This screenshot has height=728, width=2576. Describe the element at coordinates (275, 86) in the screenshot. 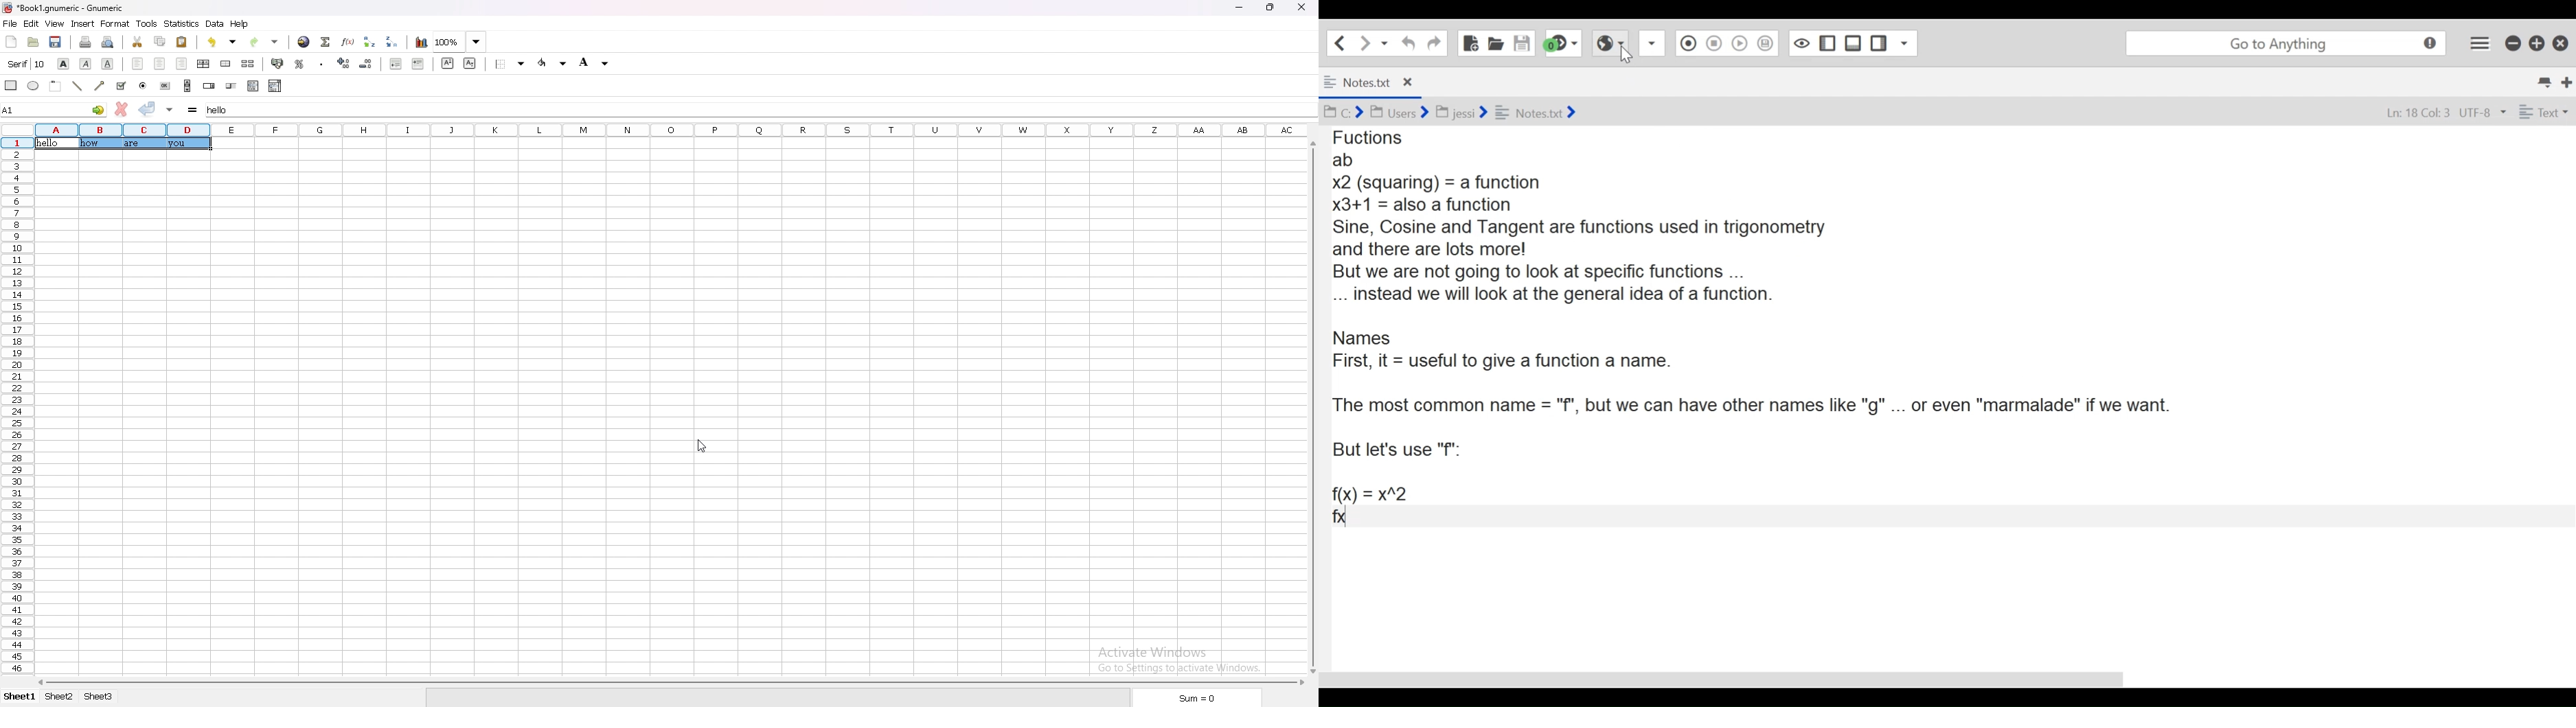

I see `combo box` at that location.